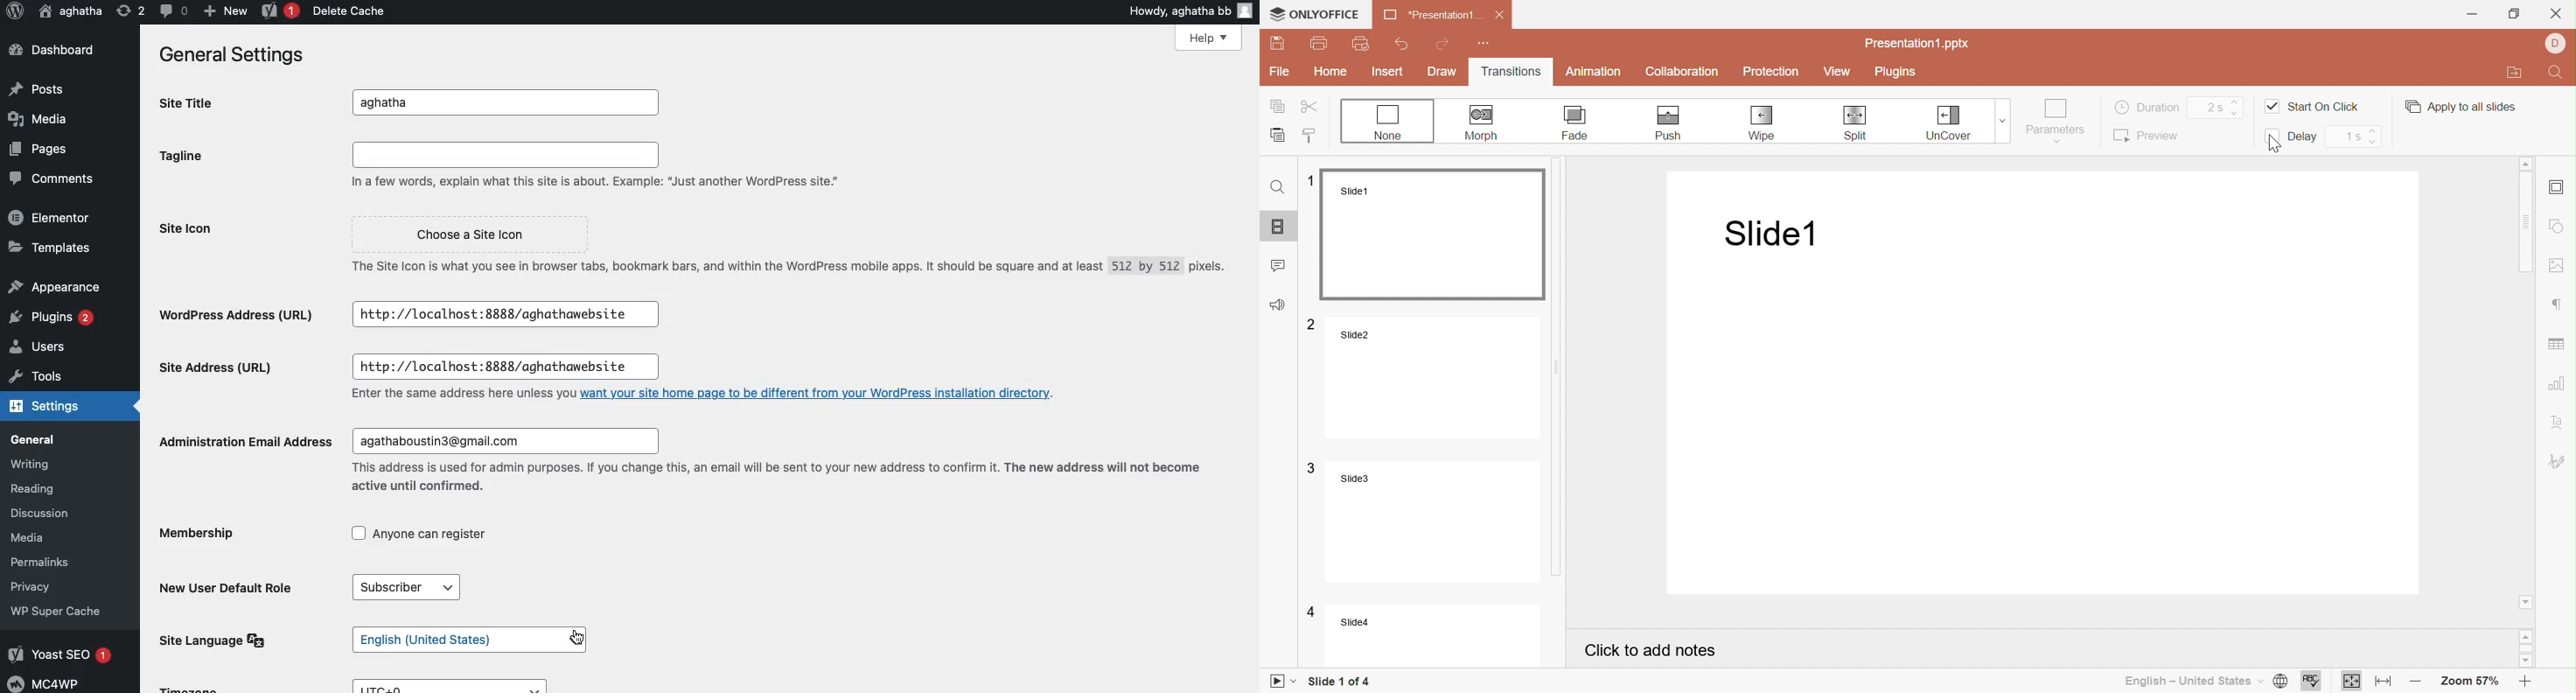 The height and width of the screenshot is (700, 2576). I want to click on Drop down, so click(2001, 118).